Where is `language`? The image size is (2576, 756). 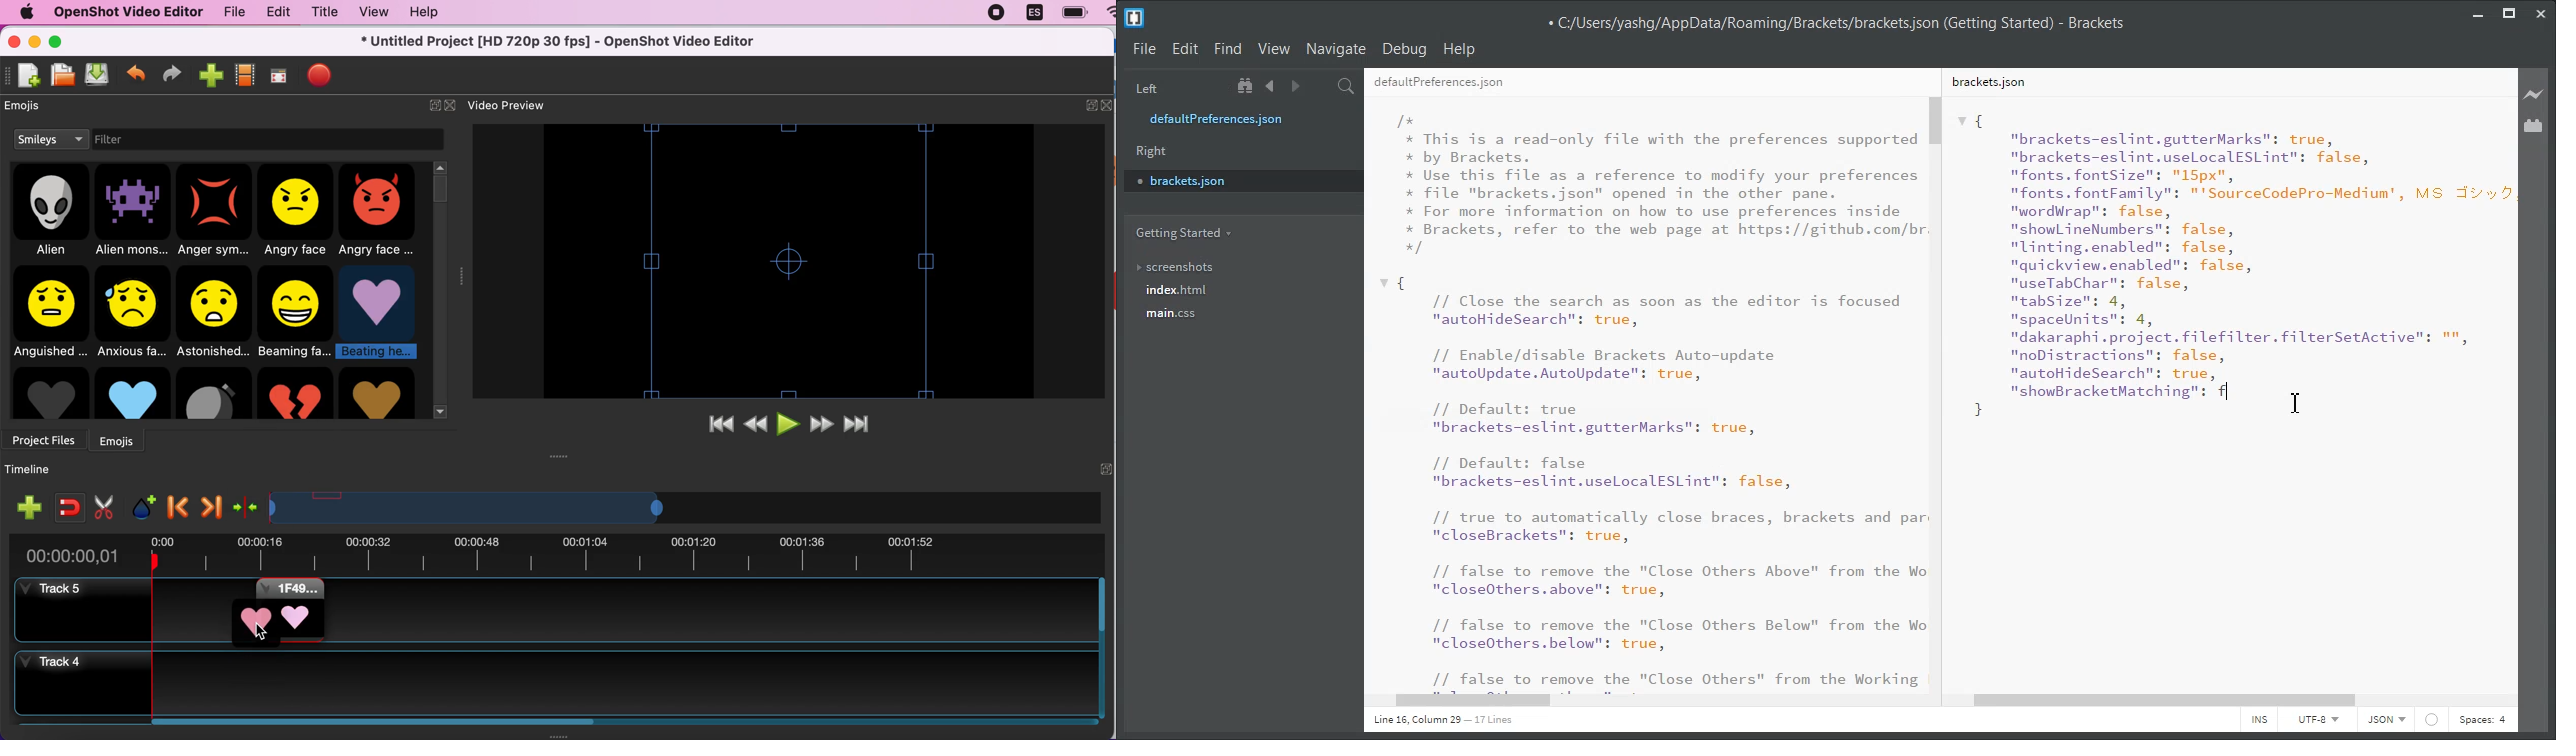
language is located at coordinates (1030, 13).